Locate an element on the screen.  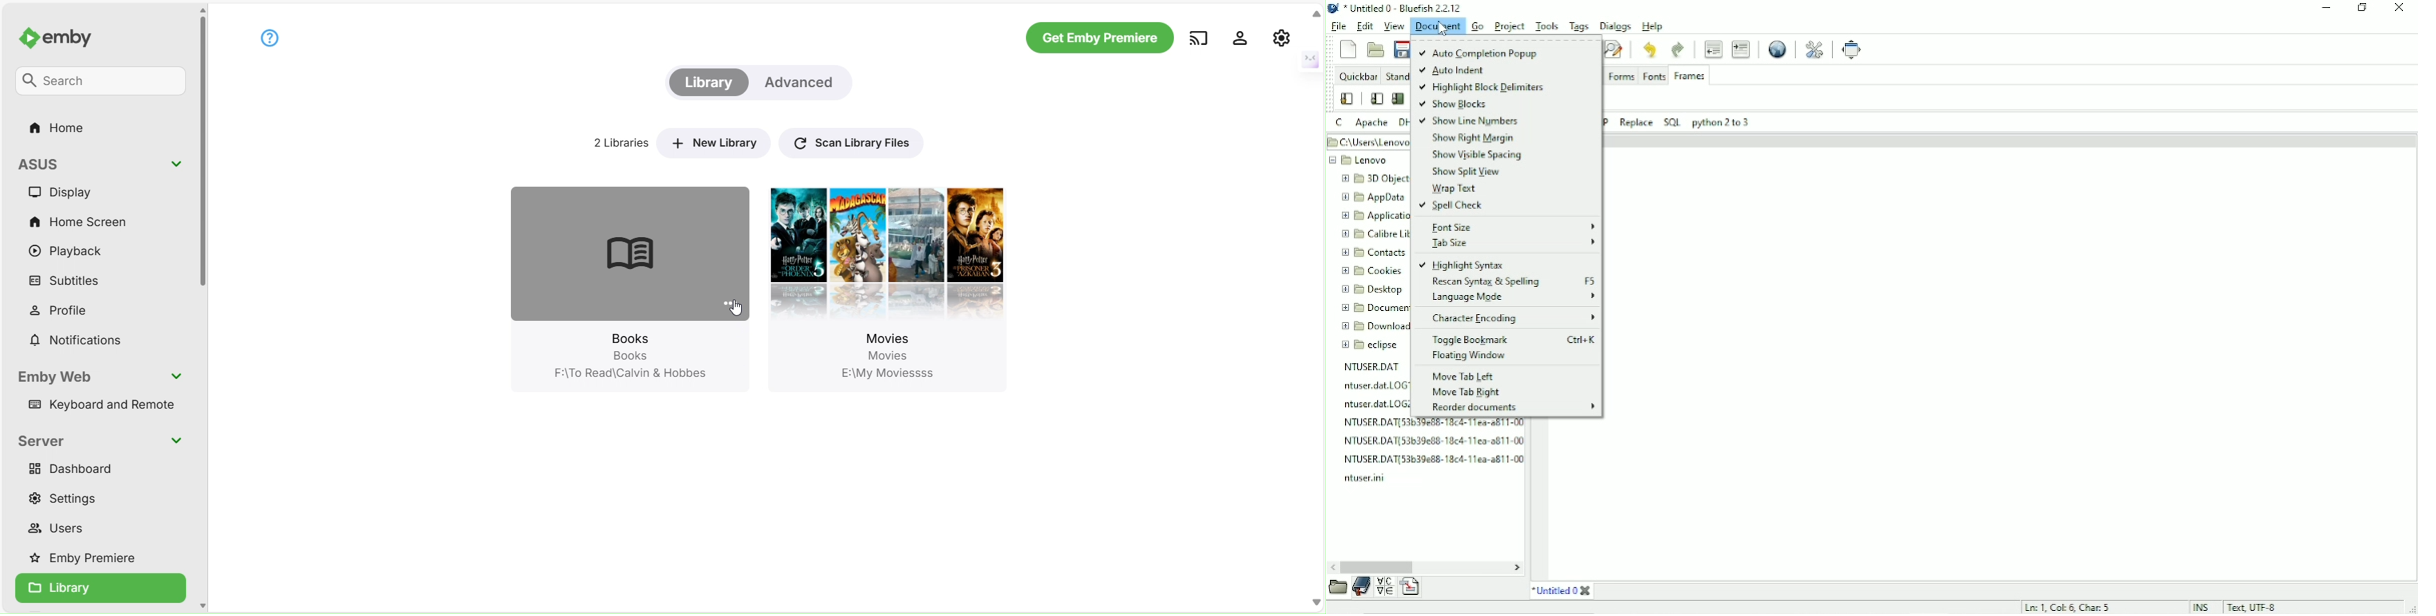
Application data is located at coordinates (1375, 217).